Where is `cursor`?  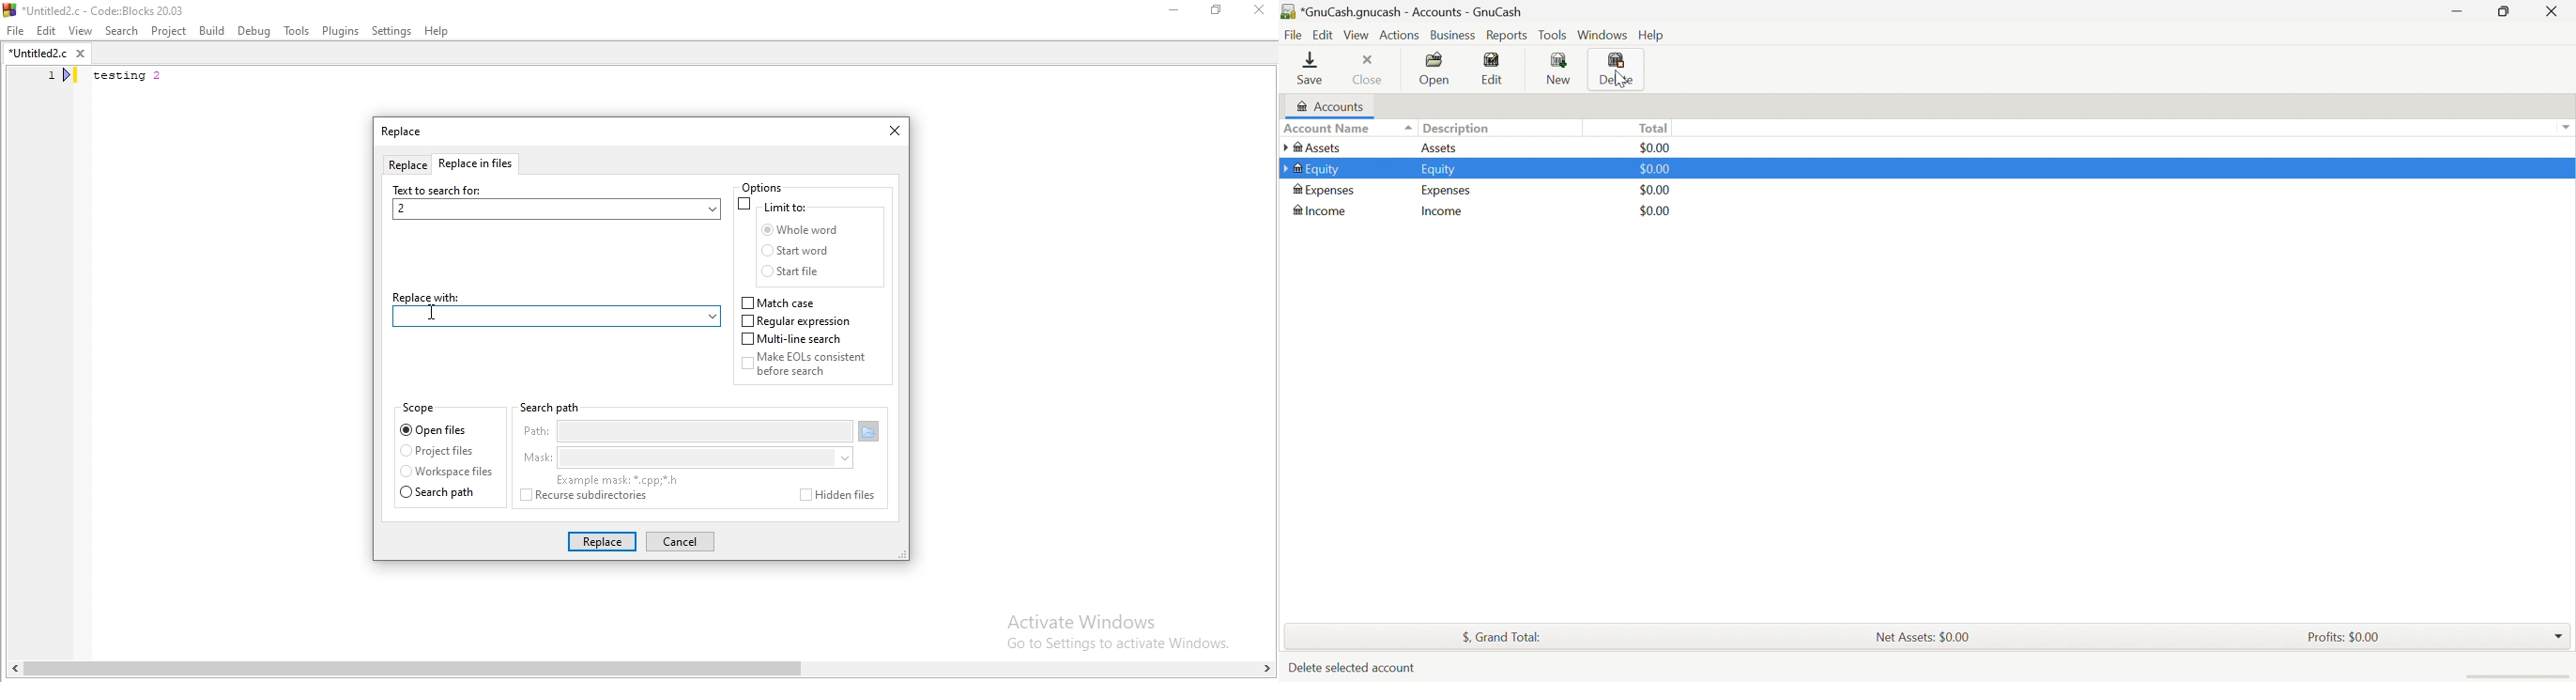 cursor is located at coordinates (434, 317).